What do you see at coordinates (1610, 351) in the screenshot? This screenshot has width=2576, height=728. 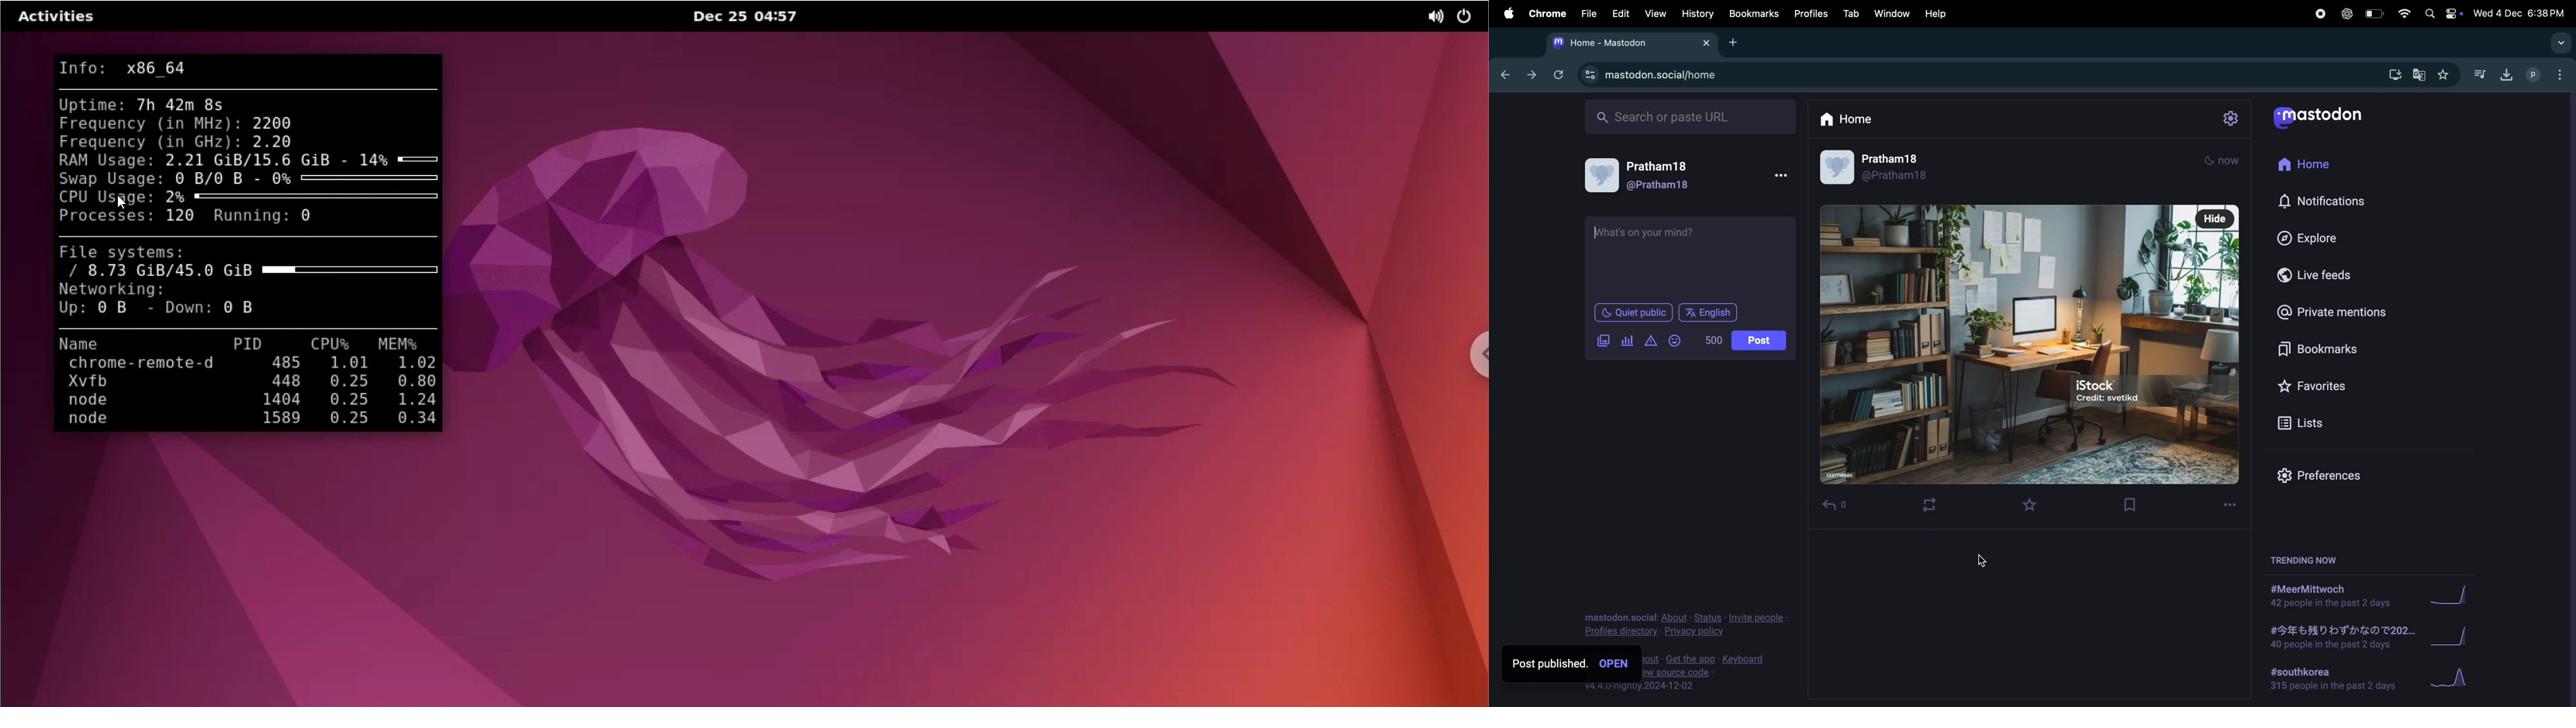 I see `cursor` at bounding box center [1610, 351].